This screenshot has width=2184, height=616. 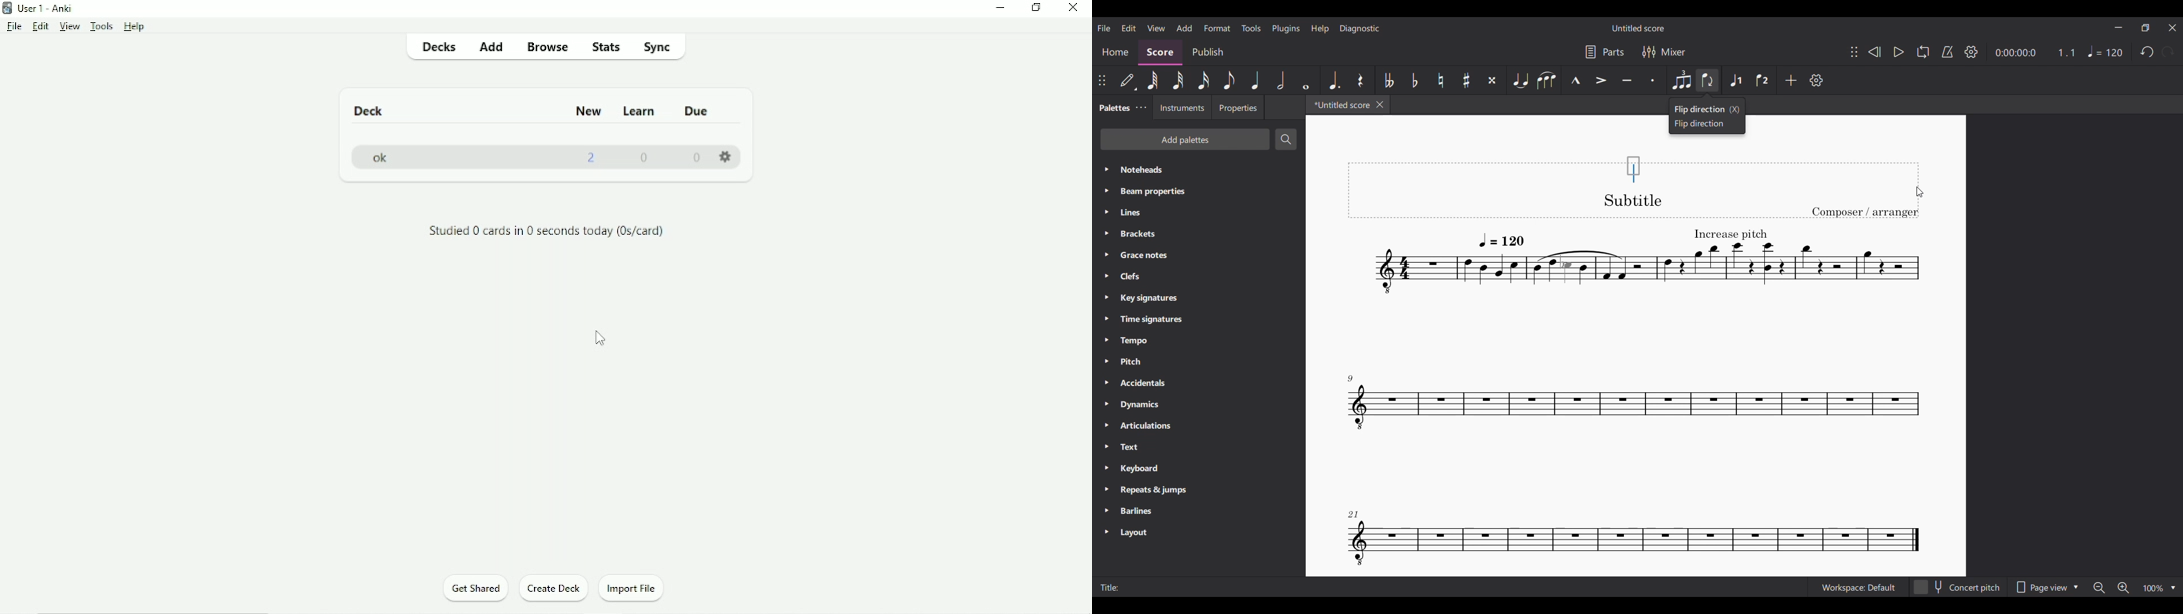 I want to click on Slur, so click(x=1547, y=80).